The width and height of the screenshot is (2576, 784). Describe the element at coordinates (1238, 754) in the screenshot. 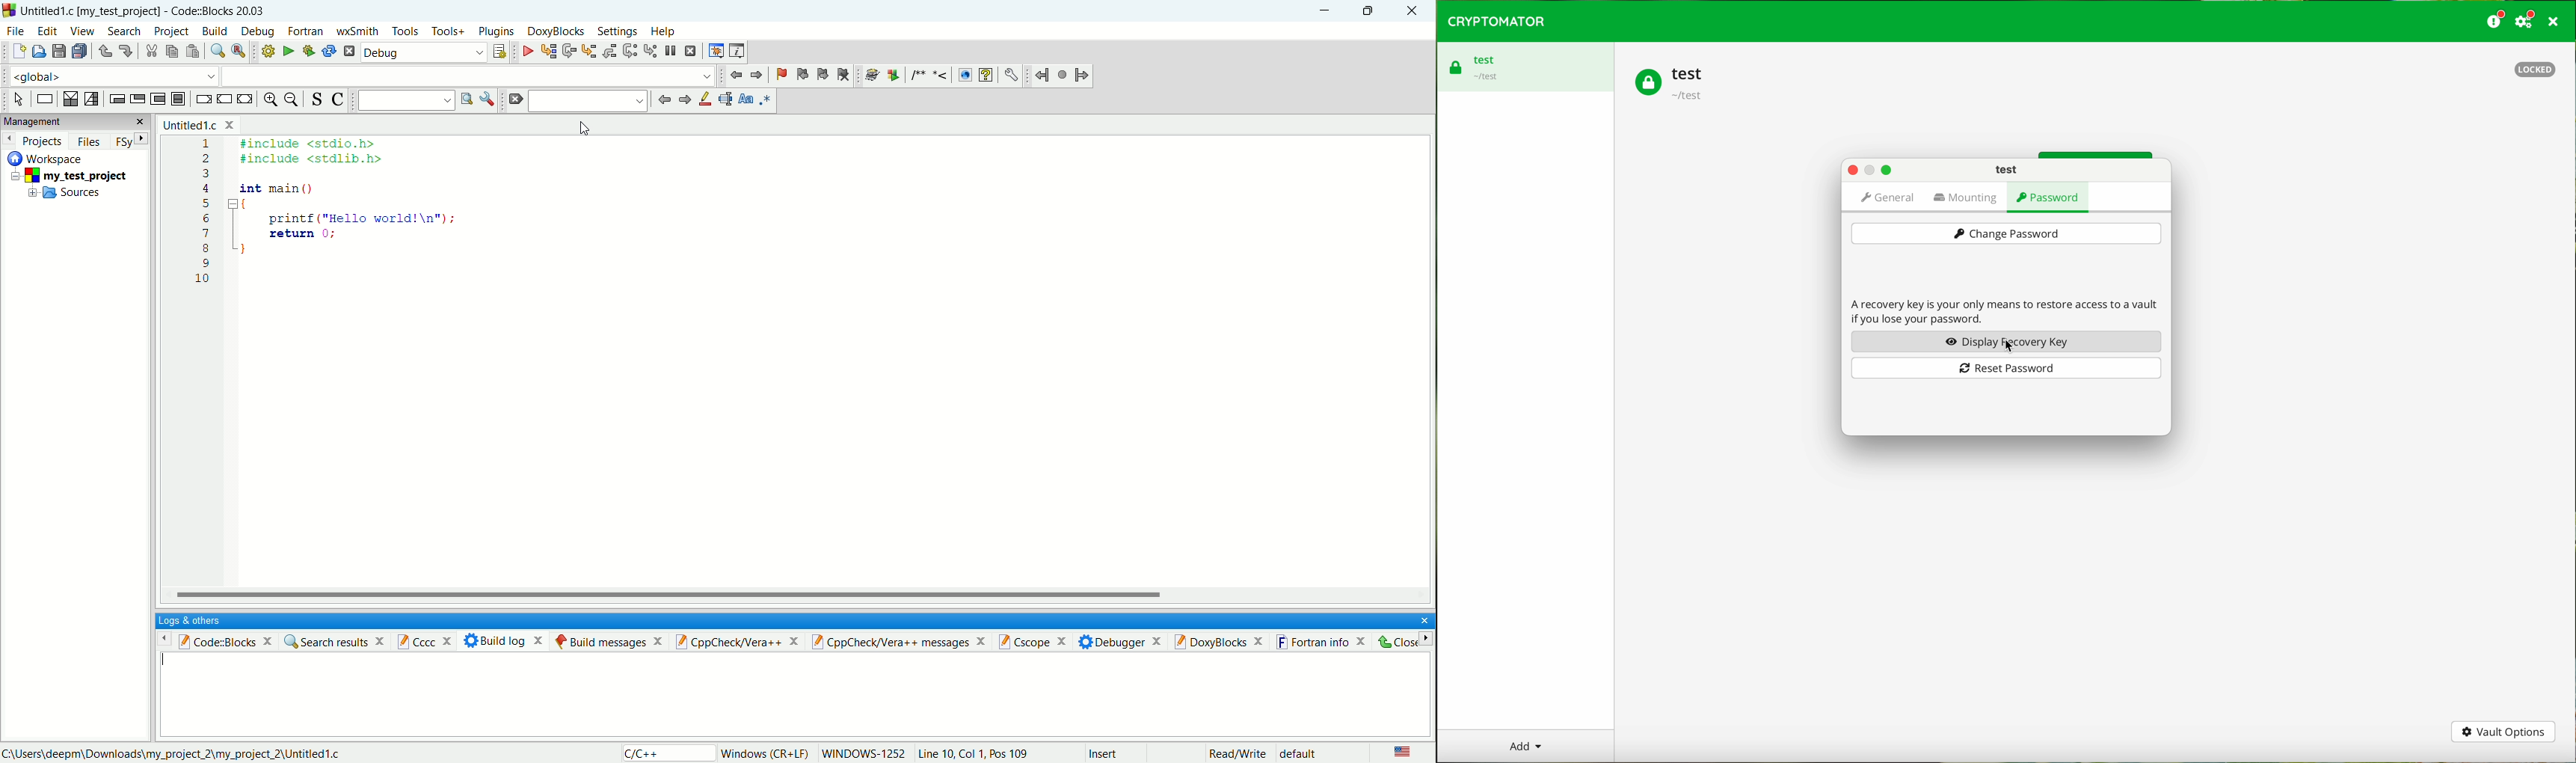

I see `read/write` at that location.